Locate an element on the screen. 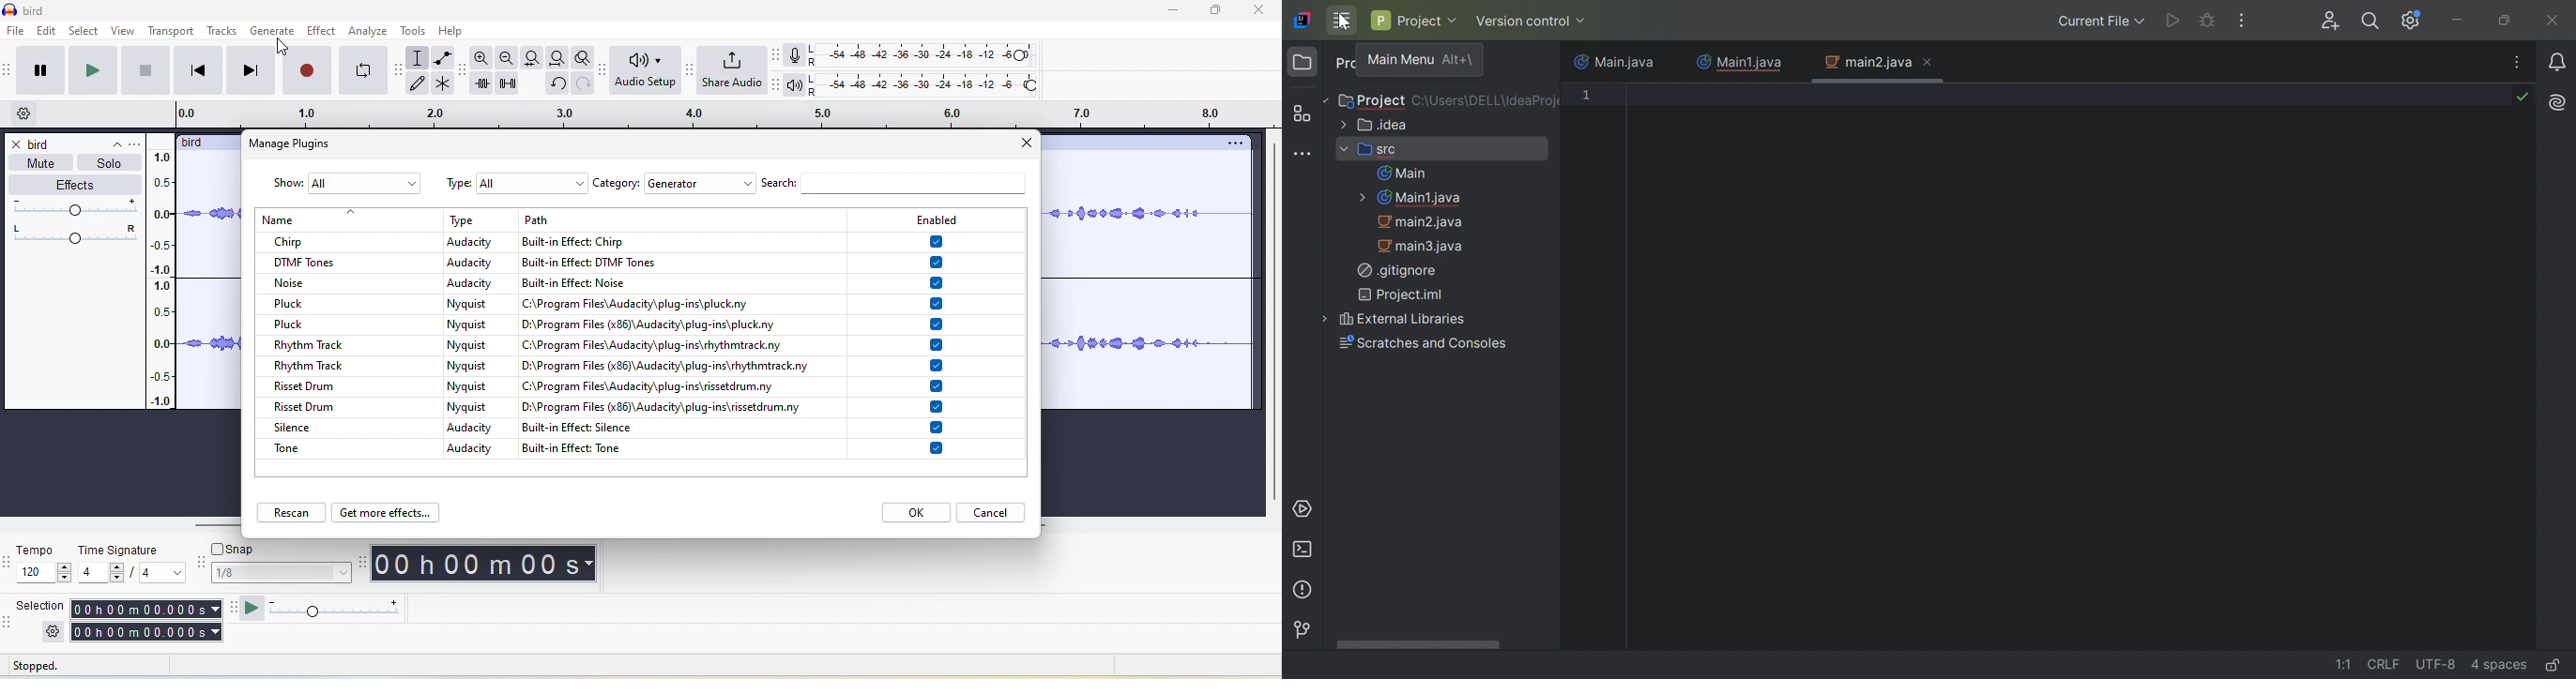 The image size is (2576, 700). waveform is located at coordinates (208, 280).